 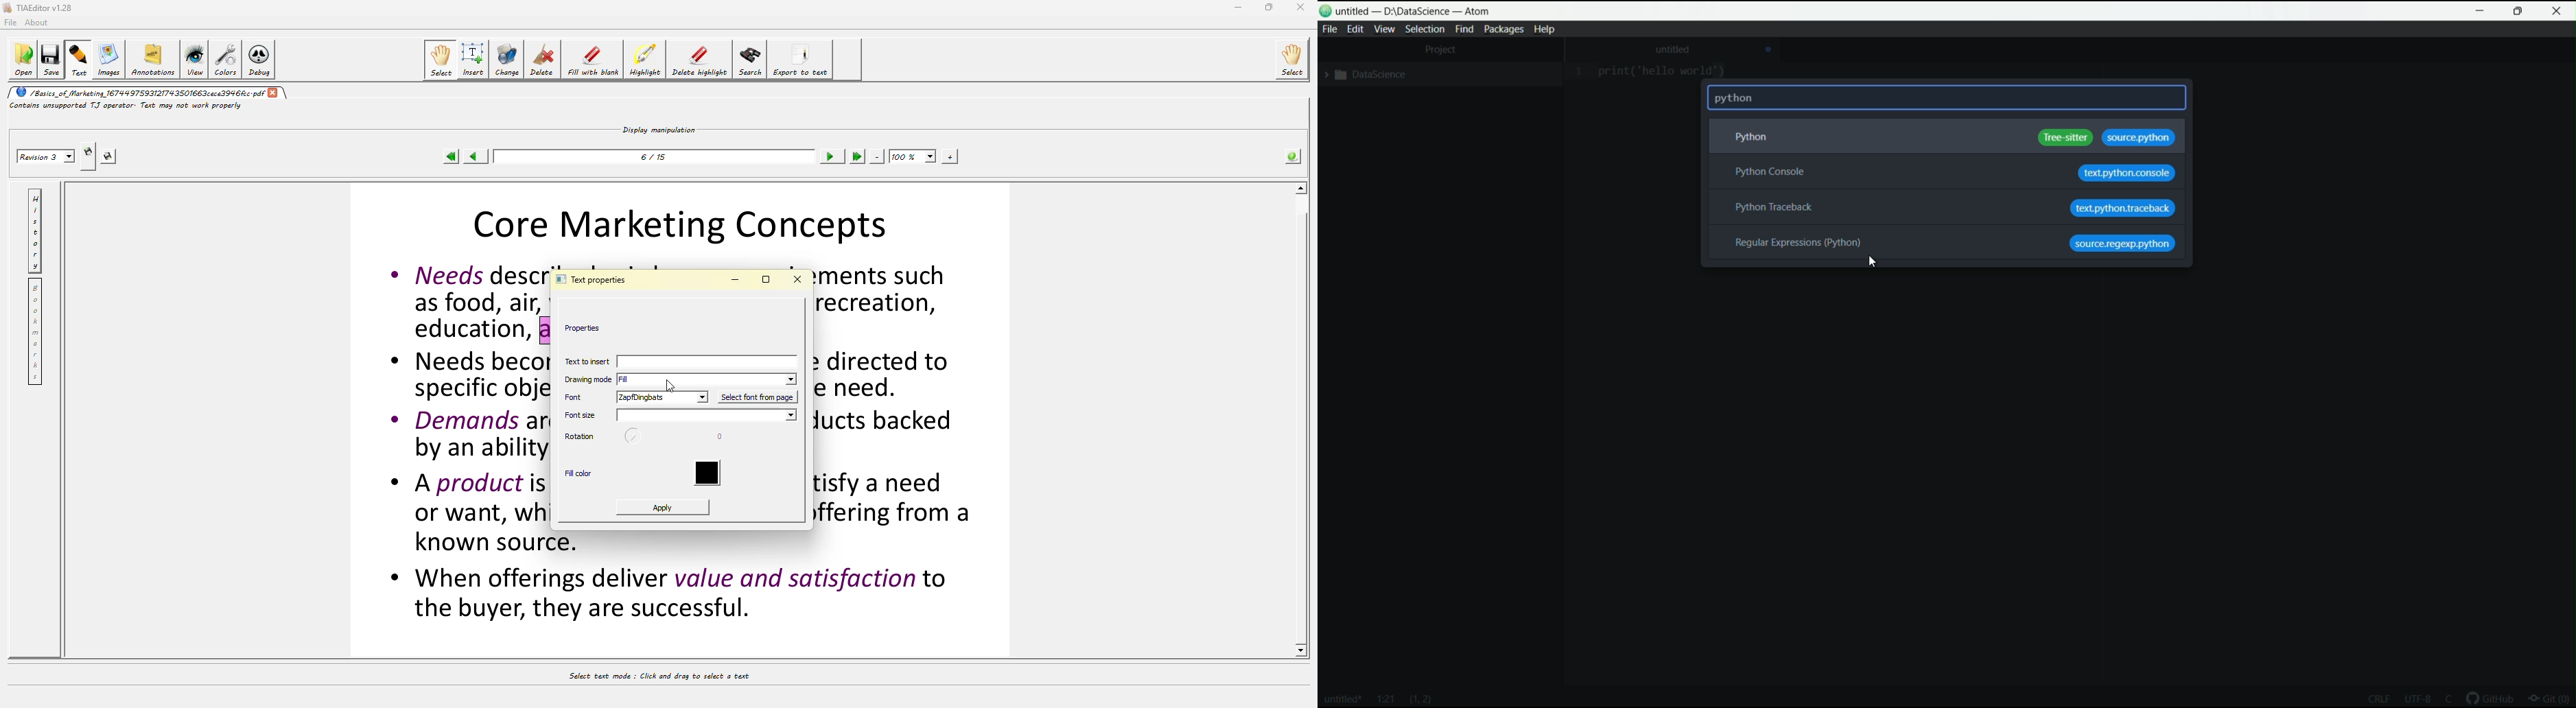 What do you see at coordinates (1871, 262) in the screenshot?
I see `cursor` at bounding box center [1871, 262].